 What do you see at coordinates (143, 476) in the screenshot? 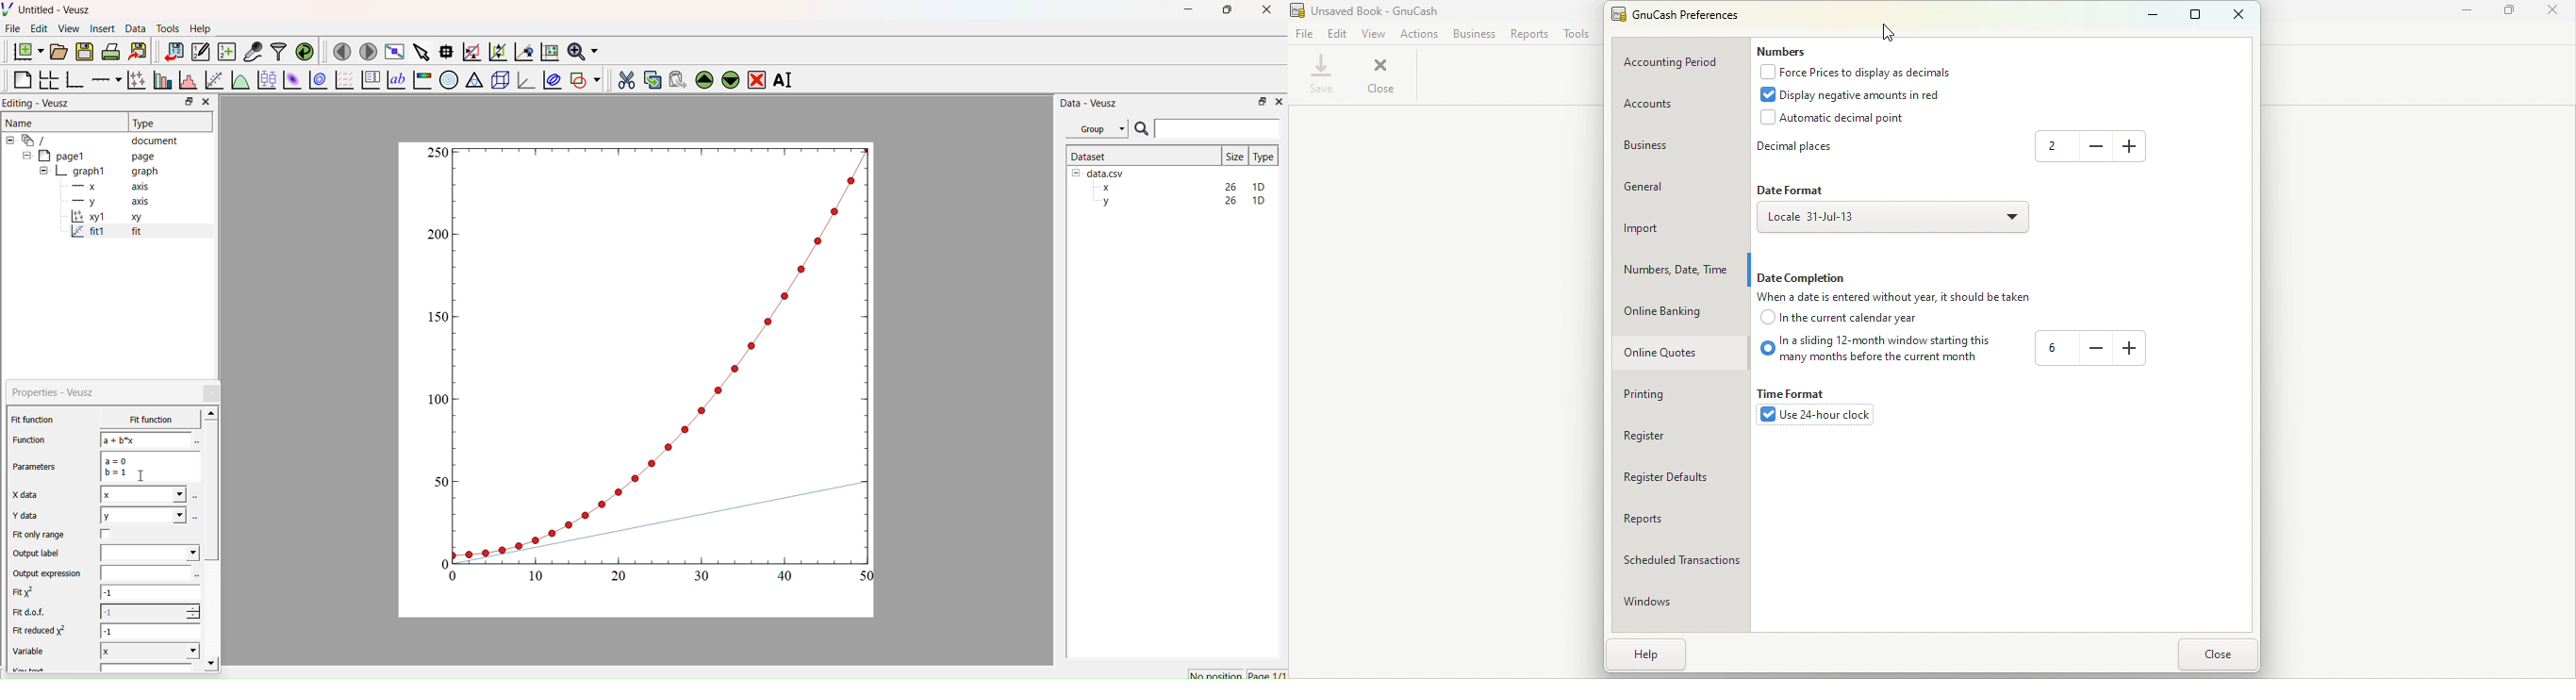
I see `Cursor` at bounding box center [143, 476].